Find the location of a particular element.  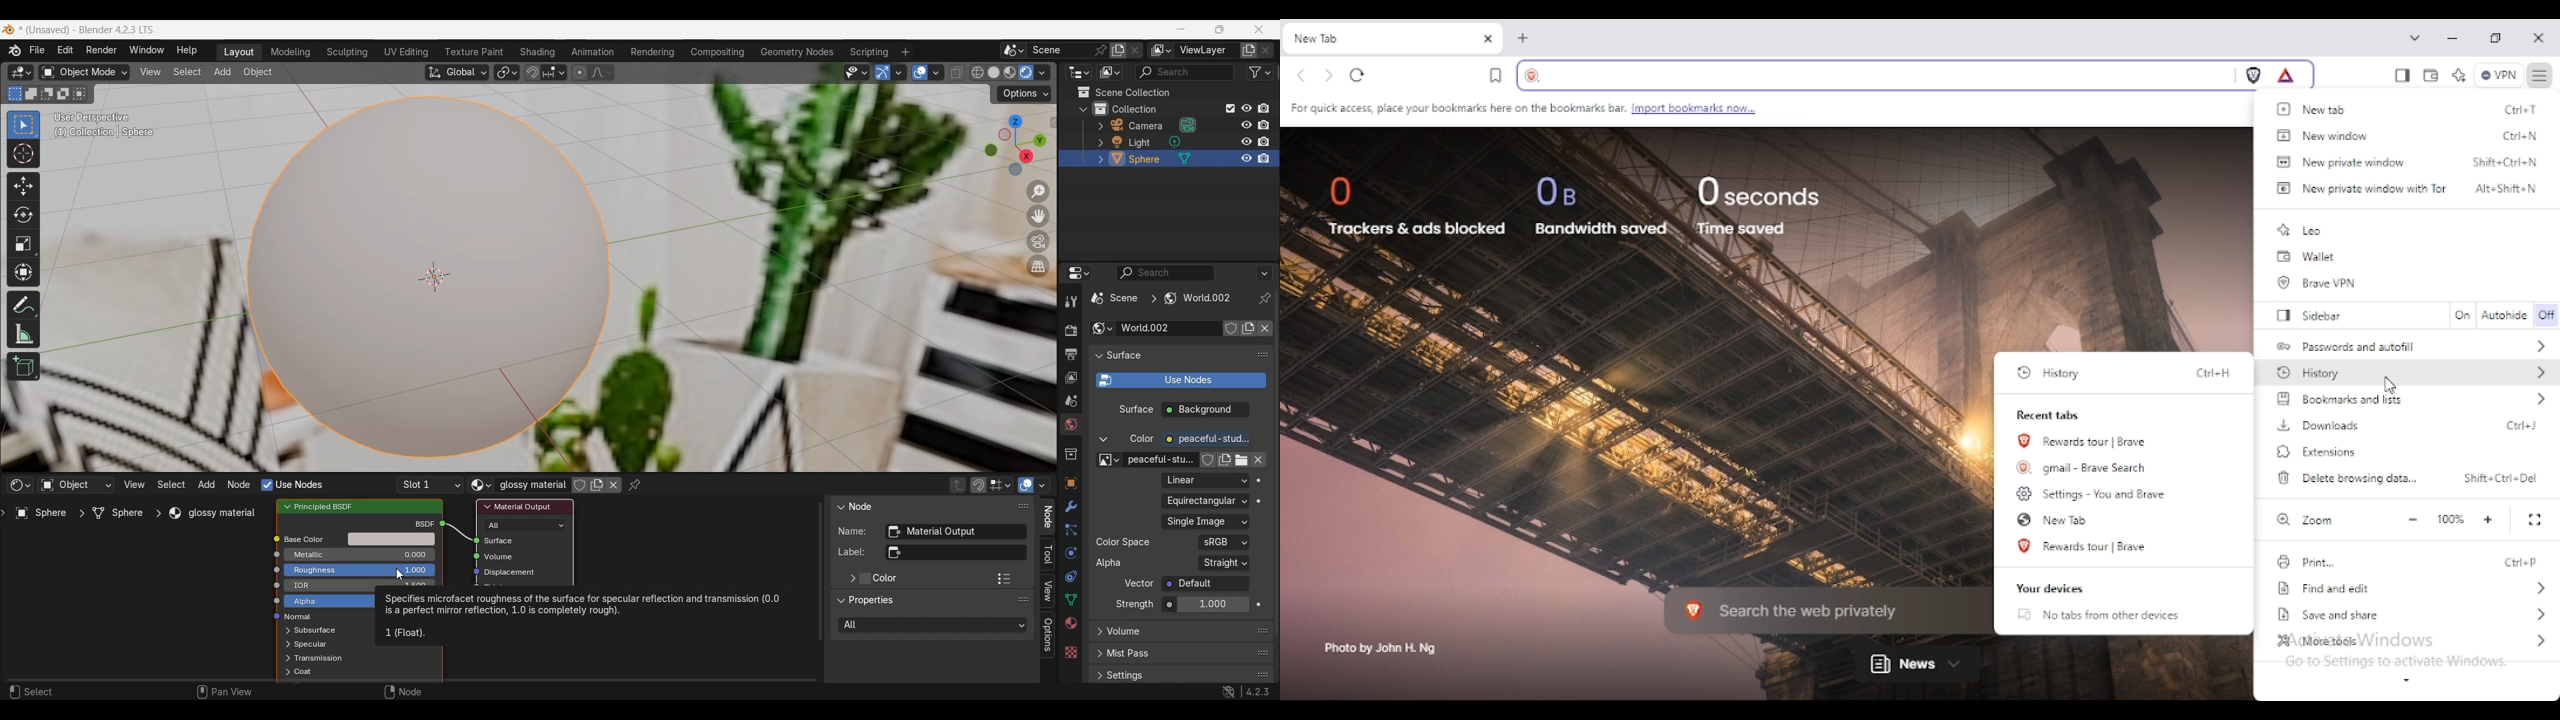

Color space is located at coordinates (1223, 543).